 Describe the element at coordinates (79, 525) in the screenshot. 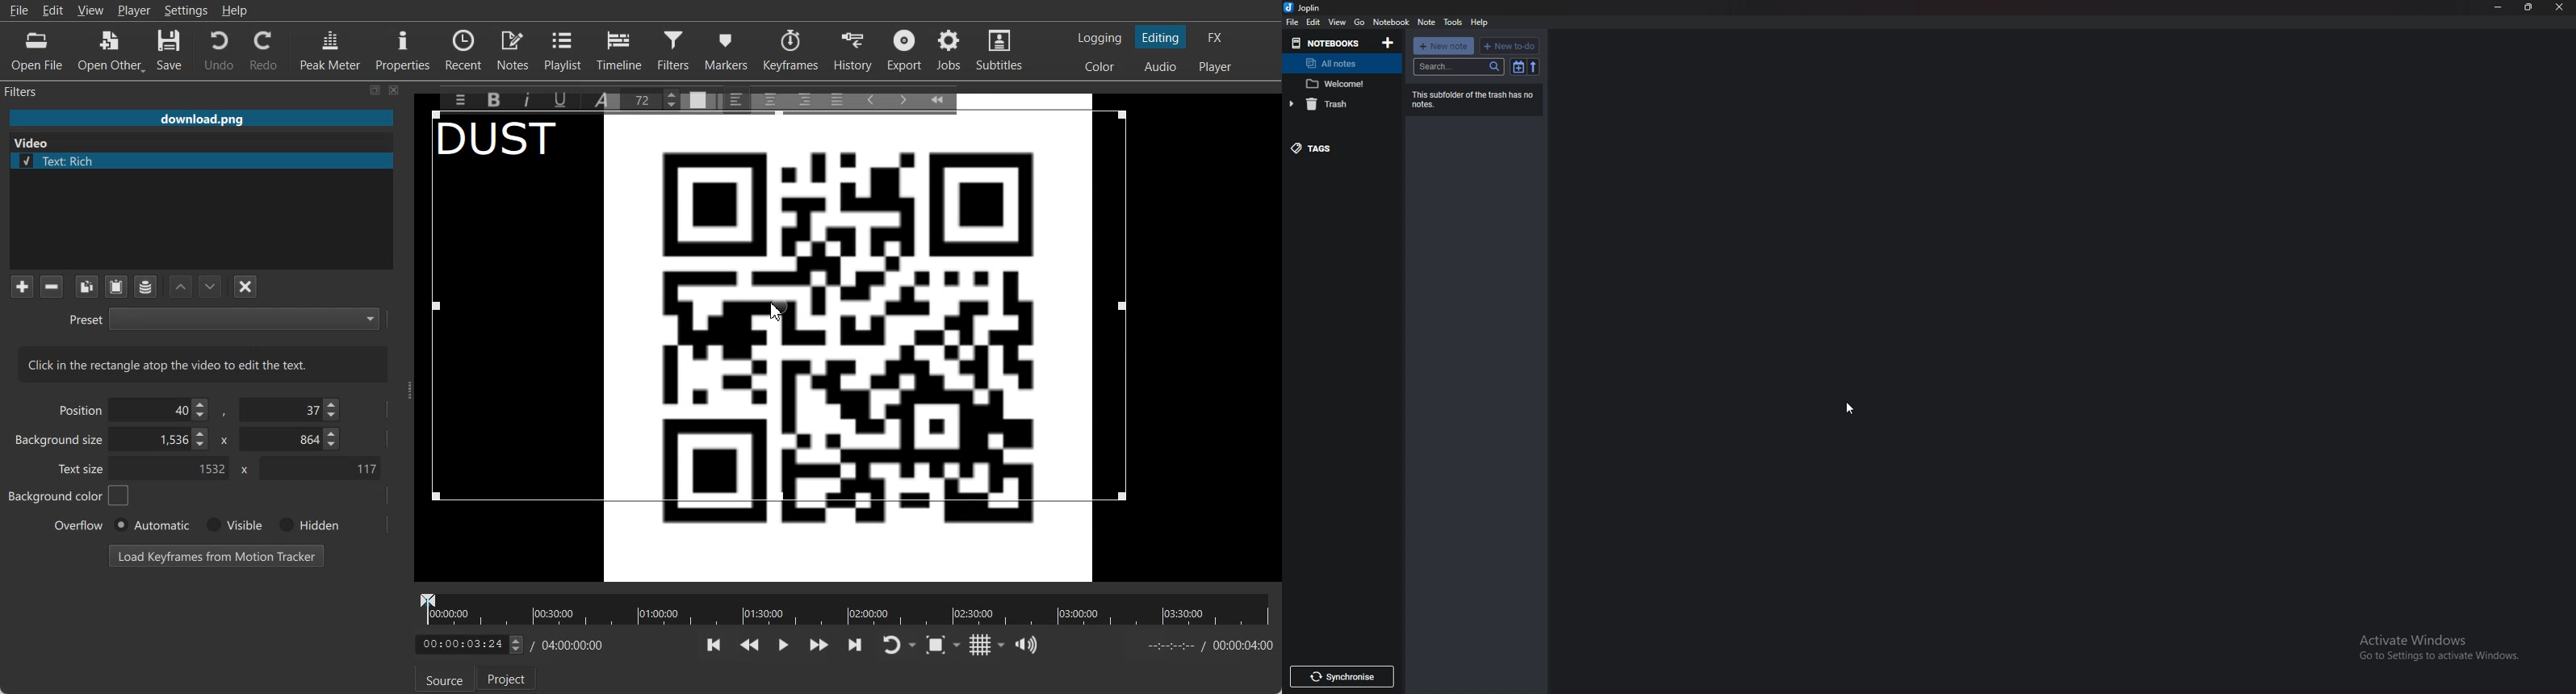

I see `Overflow` at that location.